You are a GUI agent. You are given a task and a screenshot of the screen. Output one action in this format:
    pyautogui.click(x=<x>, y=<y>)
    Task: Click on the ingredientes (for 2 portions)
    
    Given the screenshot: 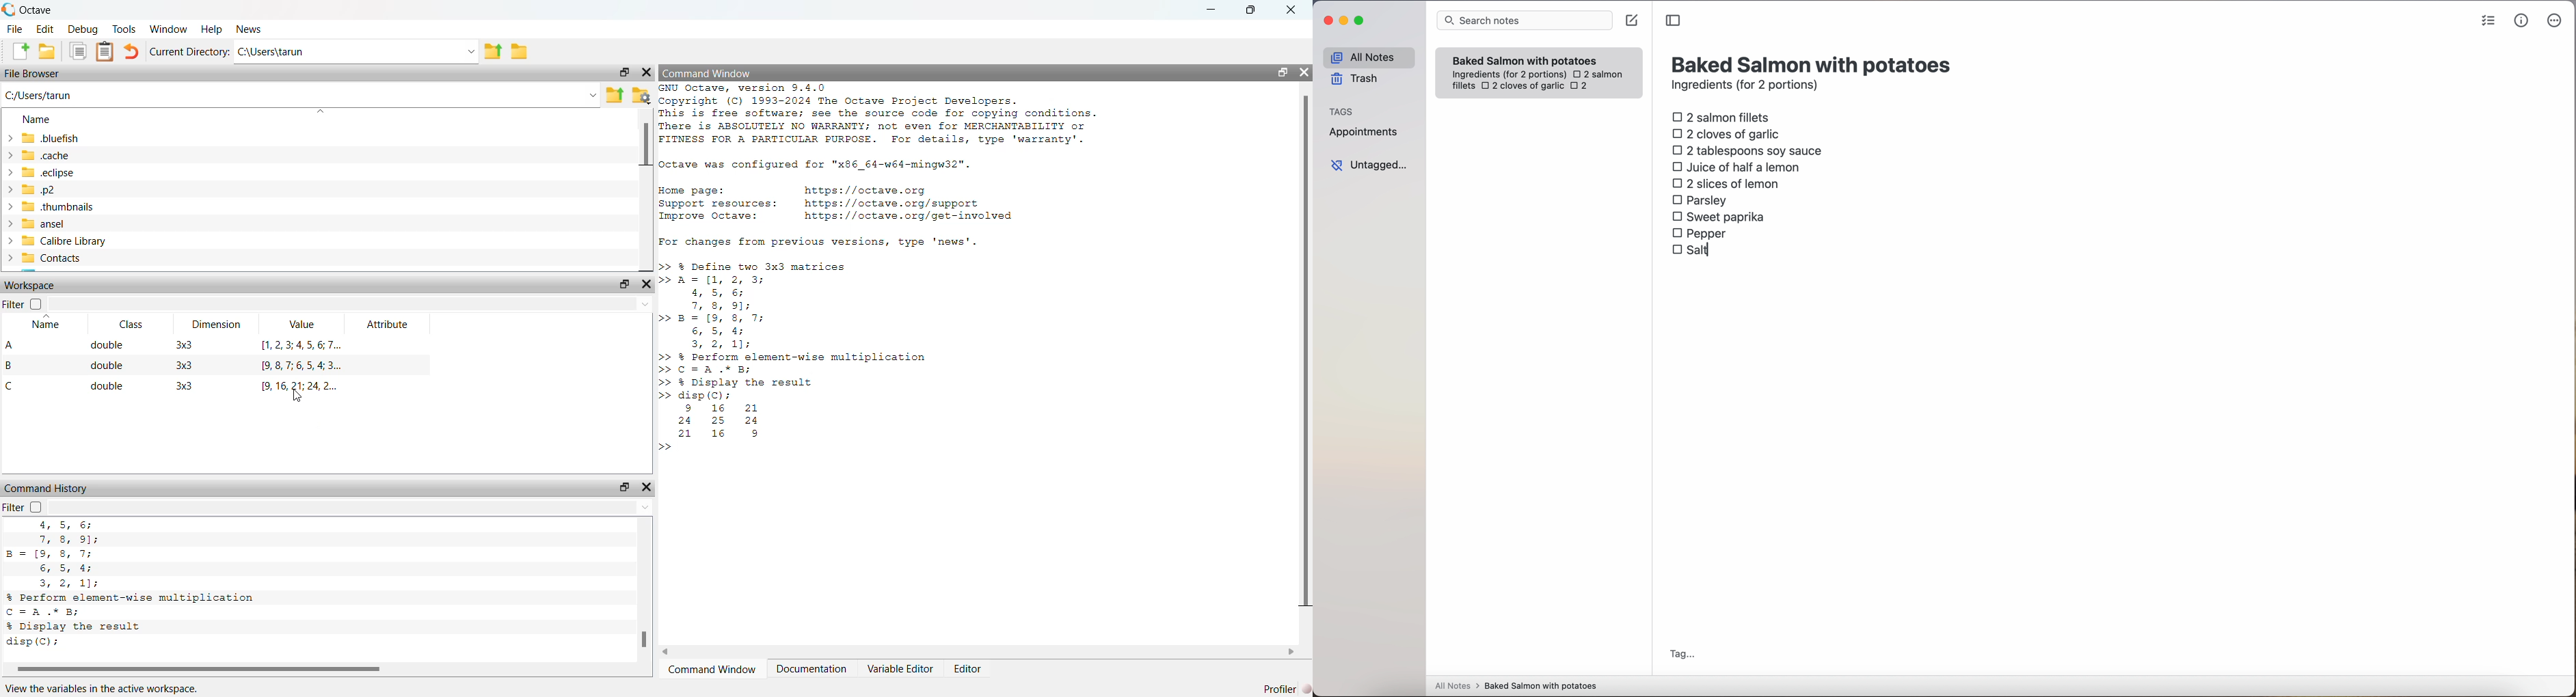 What is the action you would take?
    pyautogui.click(x=1507, y=75)
    